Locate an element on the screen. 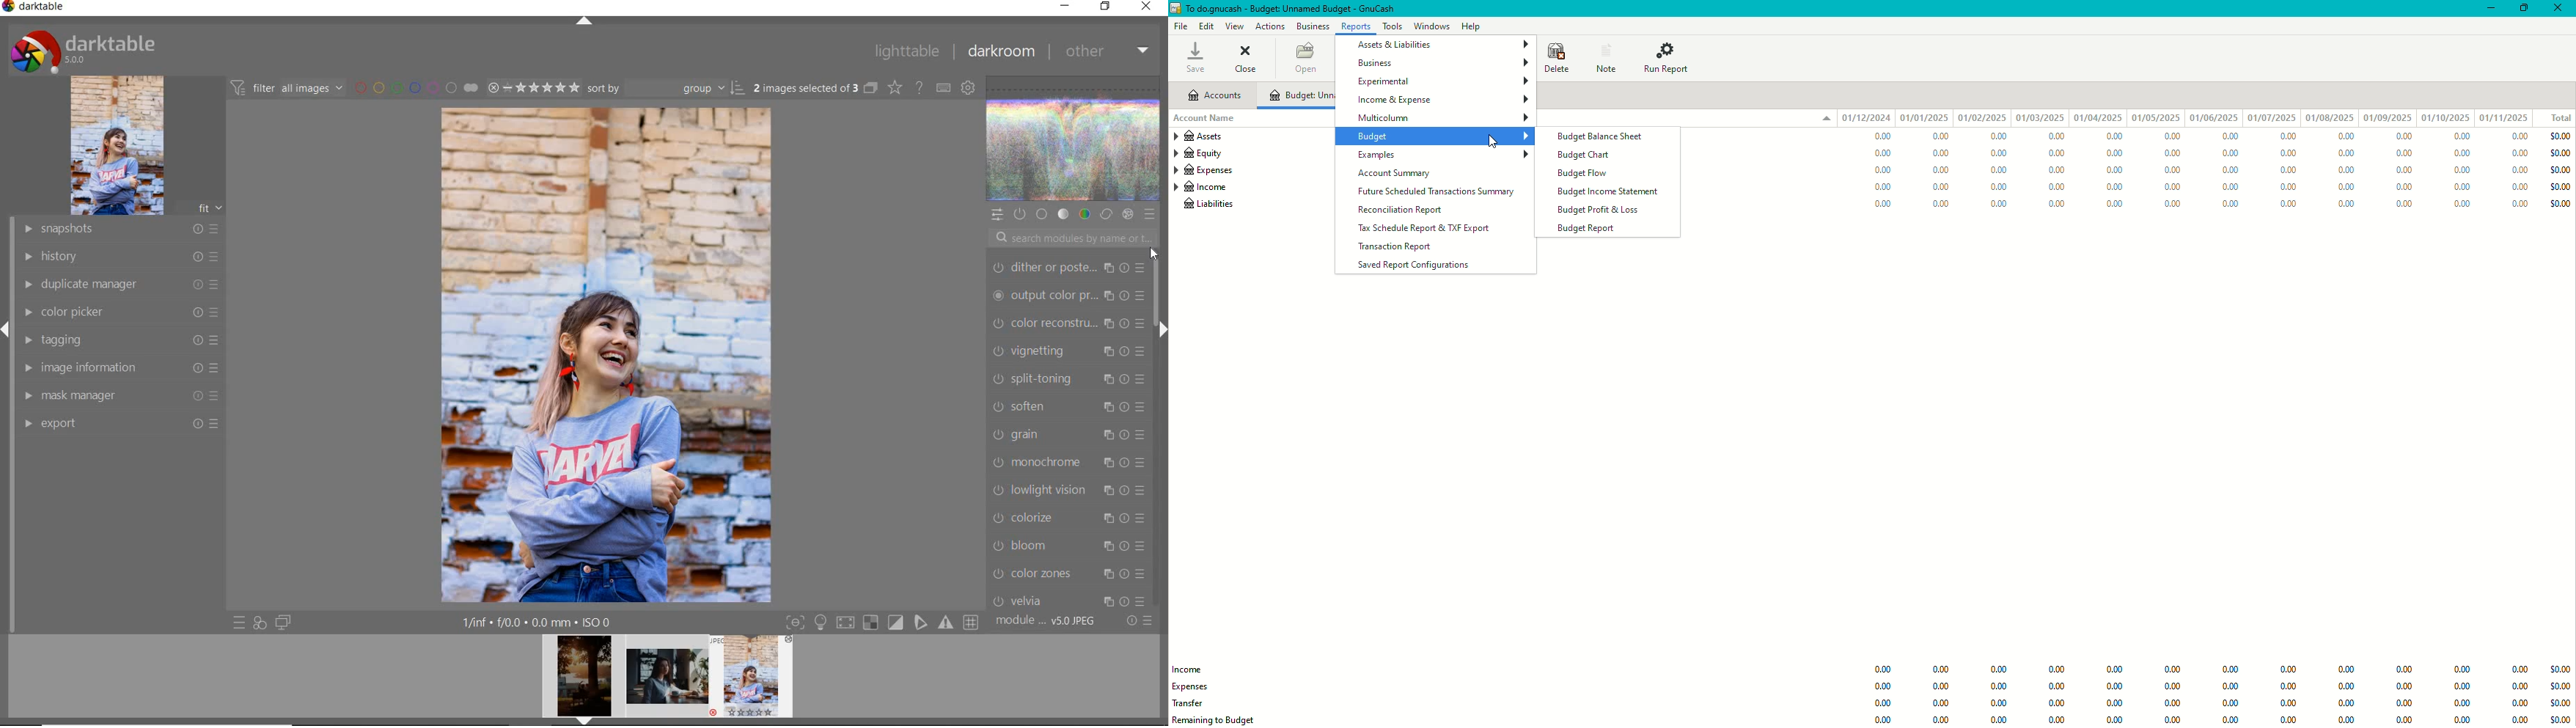 The width and height of the screenshot is (2576, 728). 0.00 is located at coordinates (2000, 186).